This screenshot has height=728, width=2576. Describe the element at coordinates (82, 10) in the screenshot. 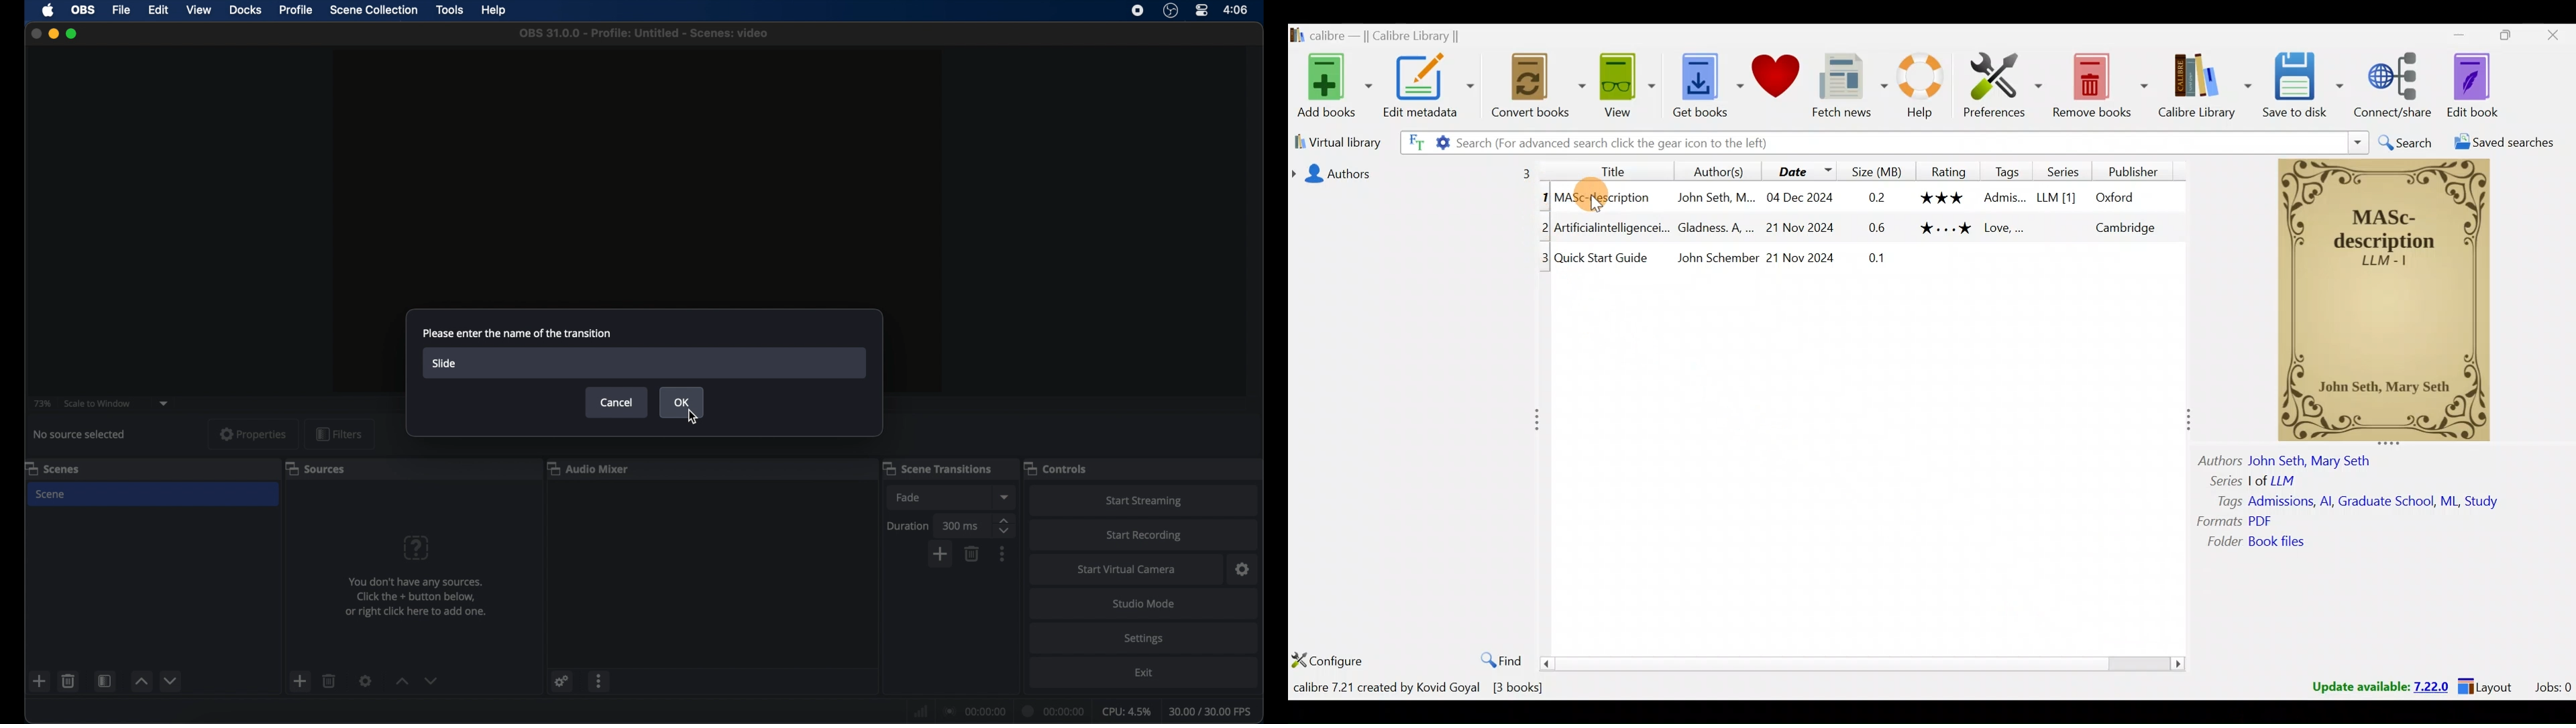

I see `obs` at that location.